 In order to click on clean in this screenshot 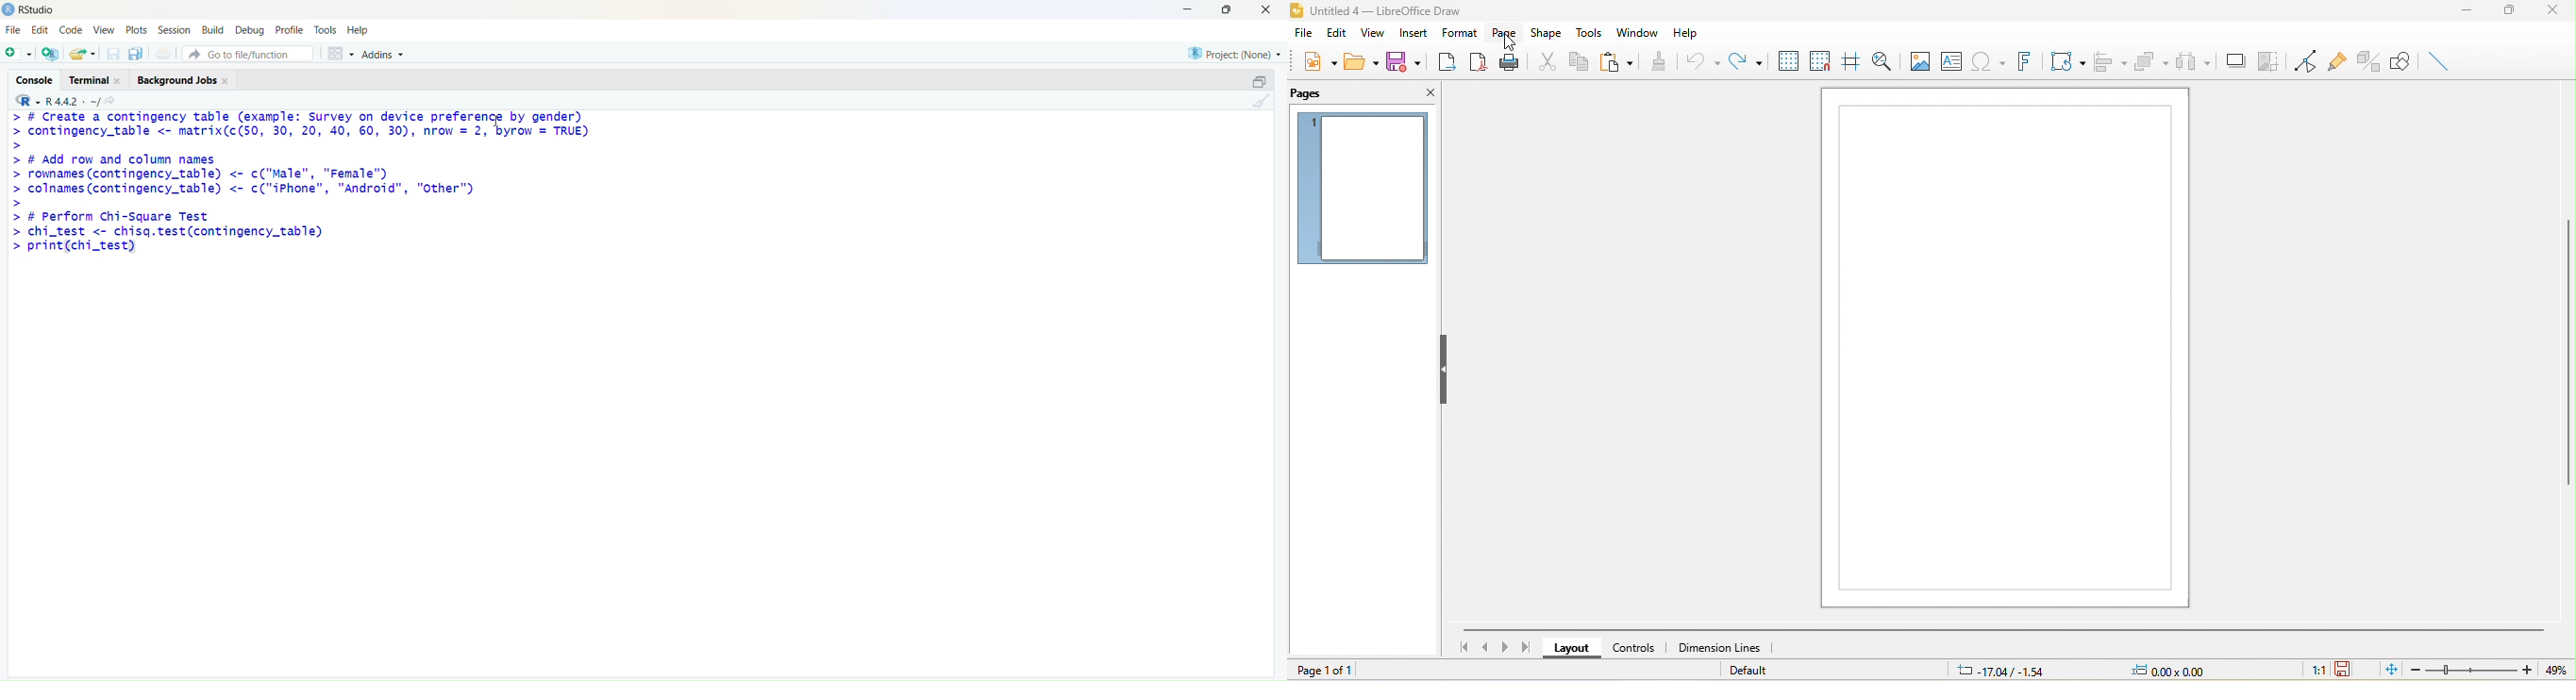, I will do `click(1263, 101)`.